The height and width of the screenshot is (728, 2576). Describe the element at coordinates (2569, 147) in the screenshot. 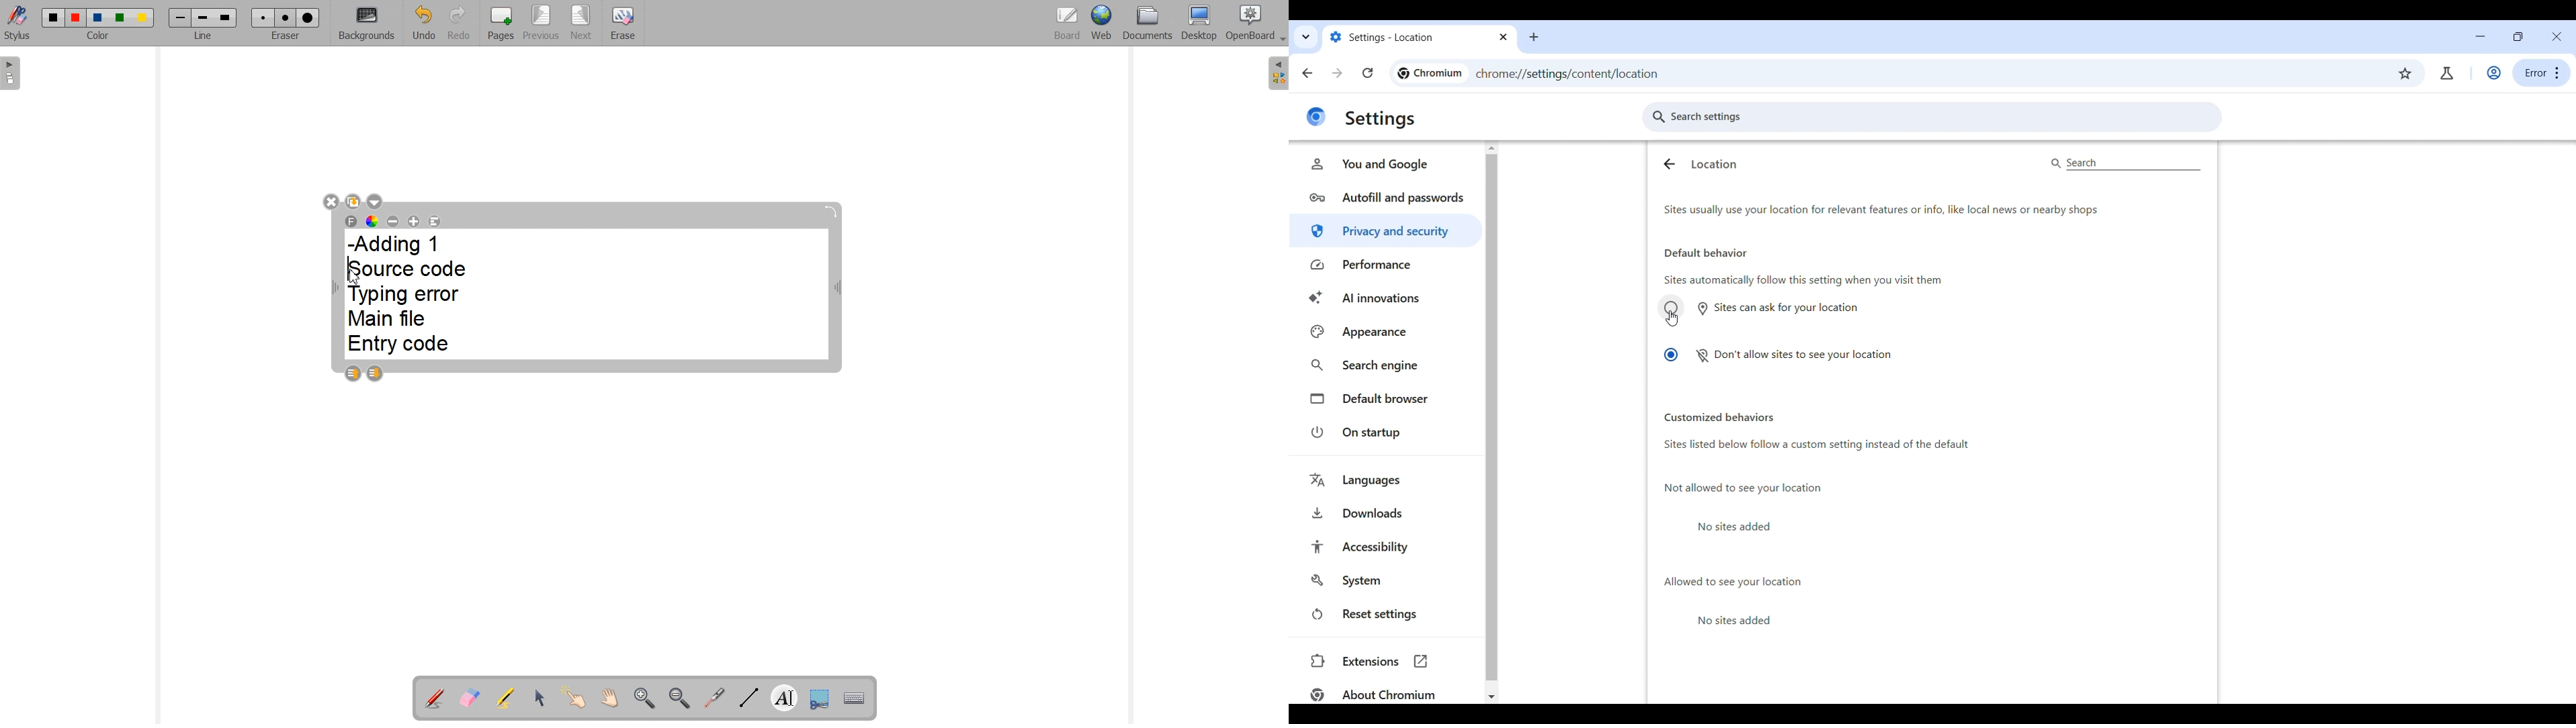

I see `Quick slide to top` at that location.